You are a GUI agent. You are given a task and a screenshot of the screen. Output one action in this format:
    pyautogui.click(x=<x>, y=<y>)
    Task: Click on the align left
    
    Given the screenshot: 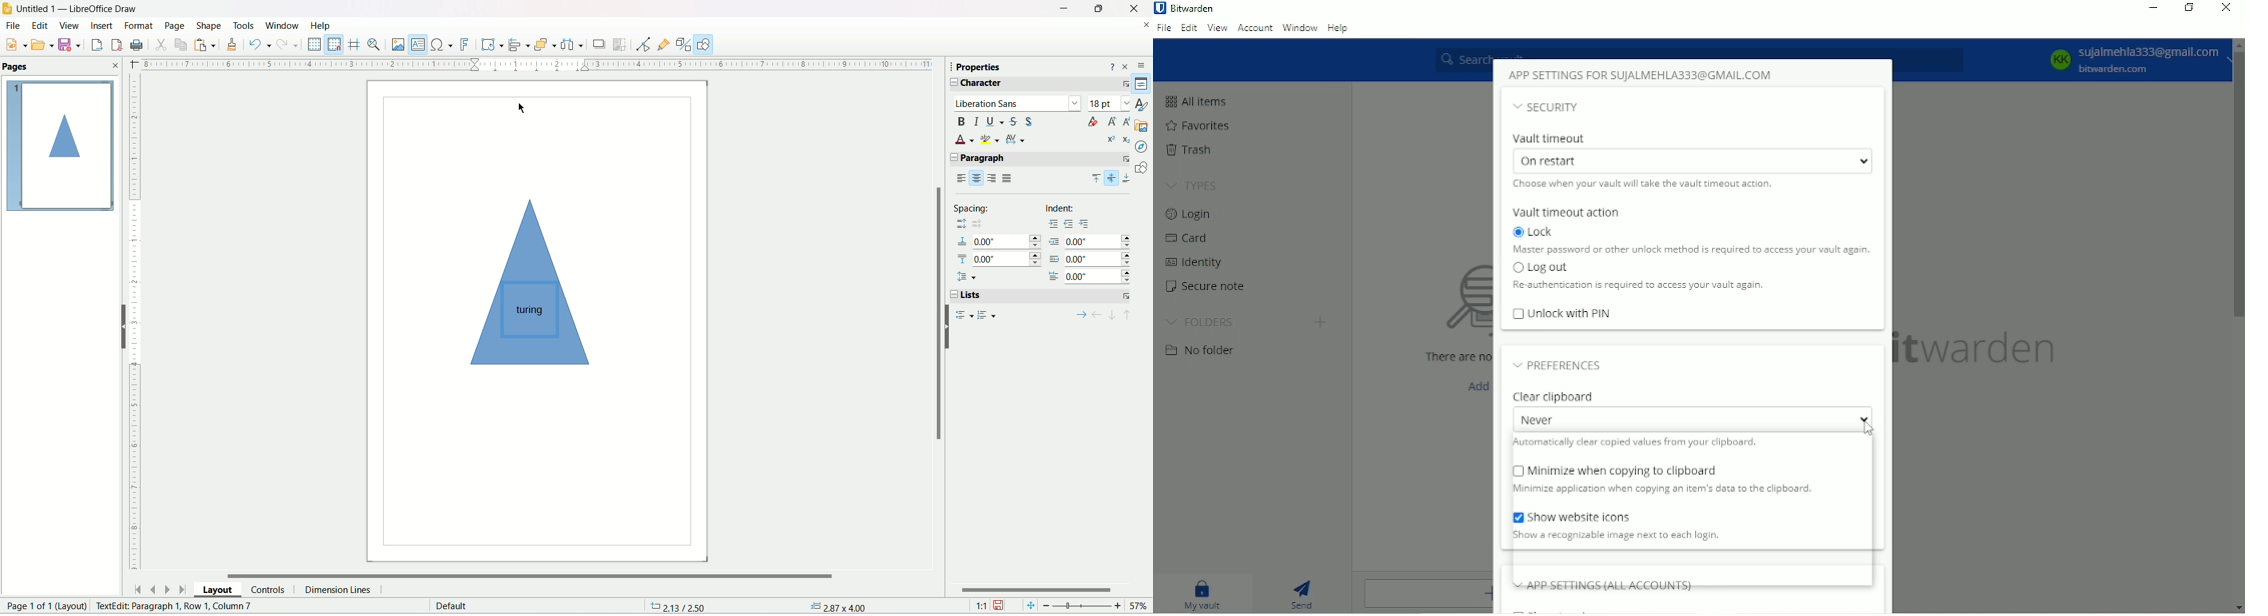 What is the action you would take?
    pyautogui.click(x=961, y=178)
    